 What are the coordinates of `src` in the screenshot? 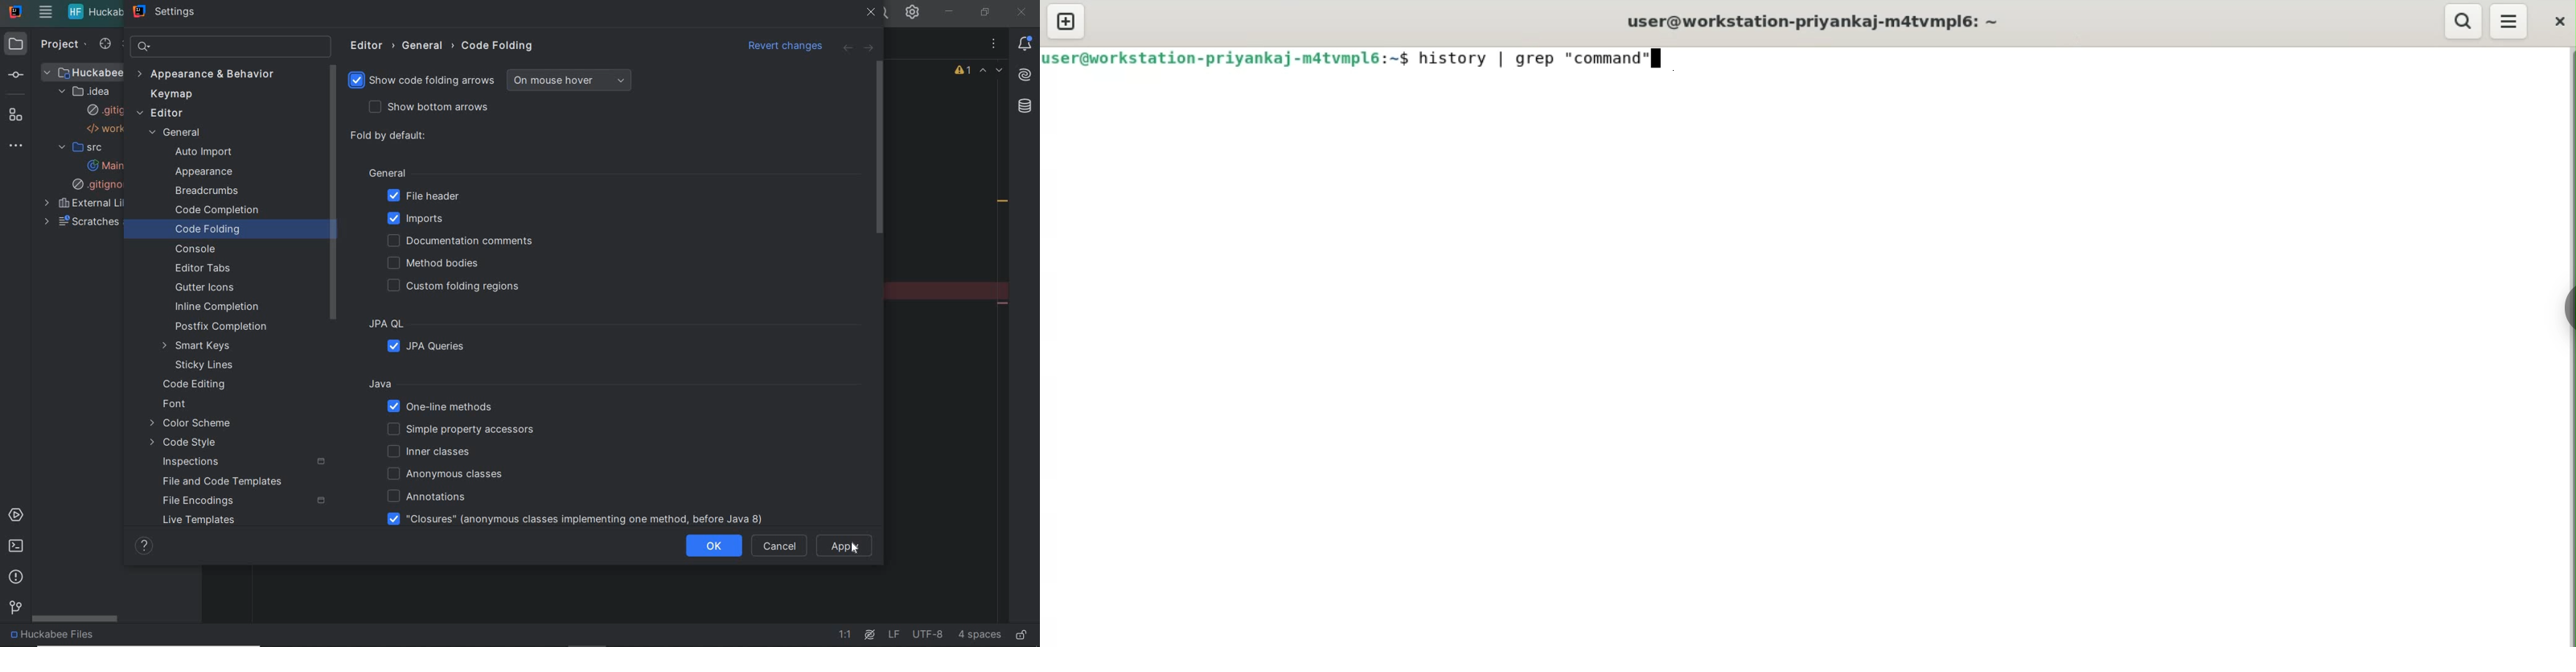 It's located at (80, 148).